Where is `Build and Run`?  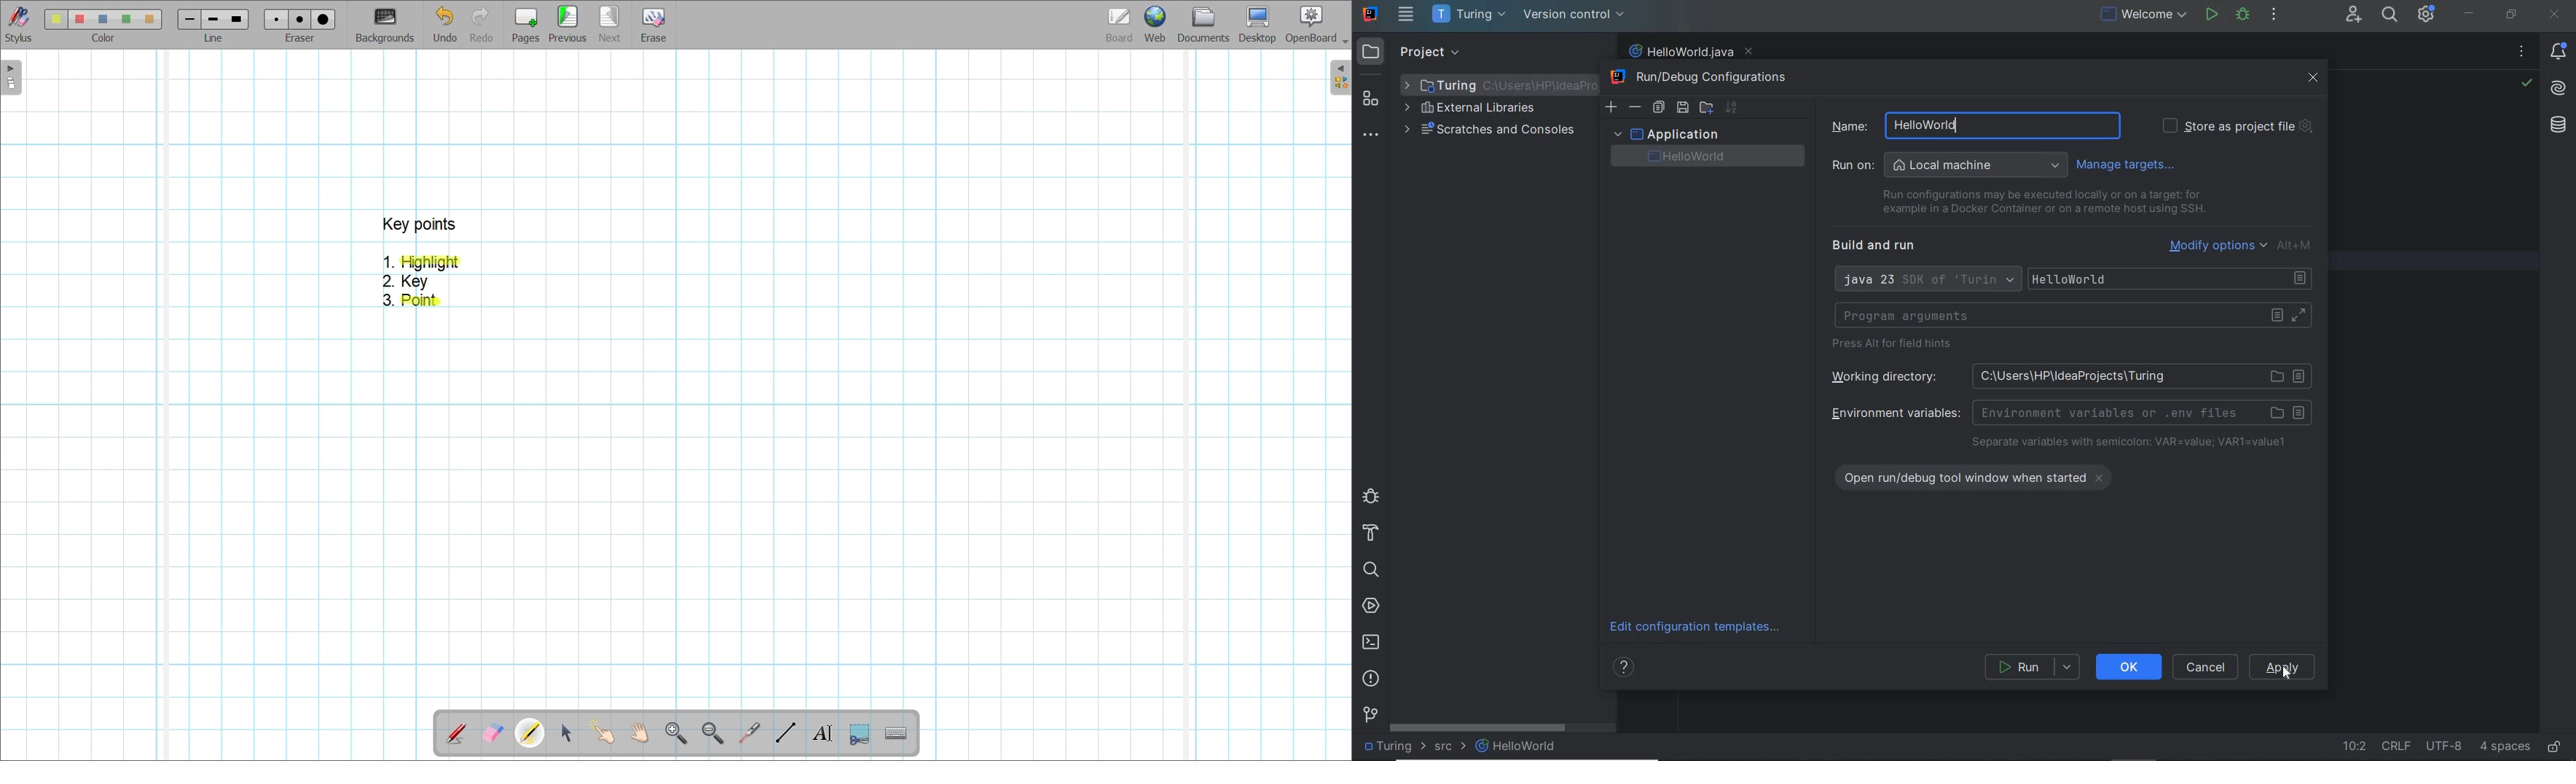
Build and Run is located at coordinates (1880, 246).